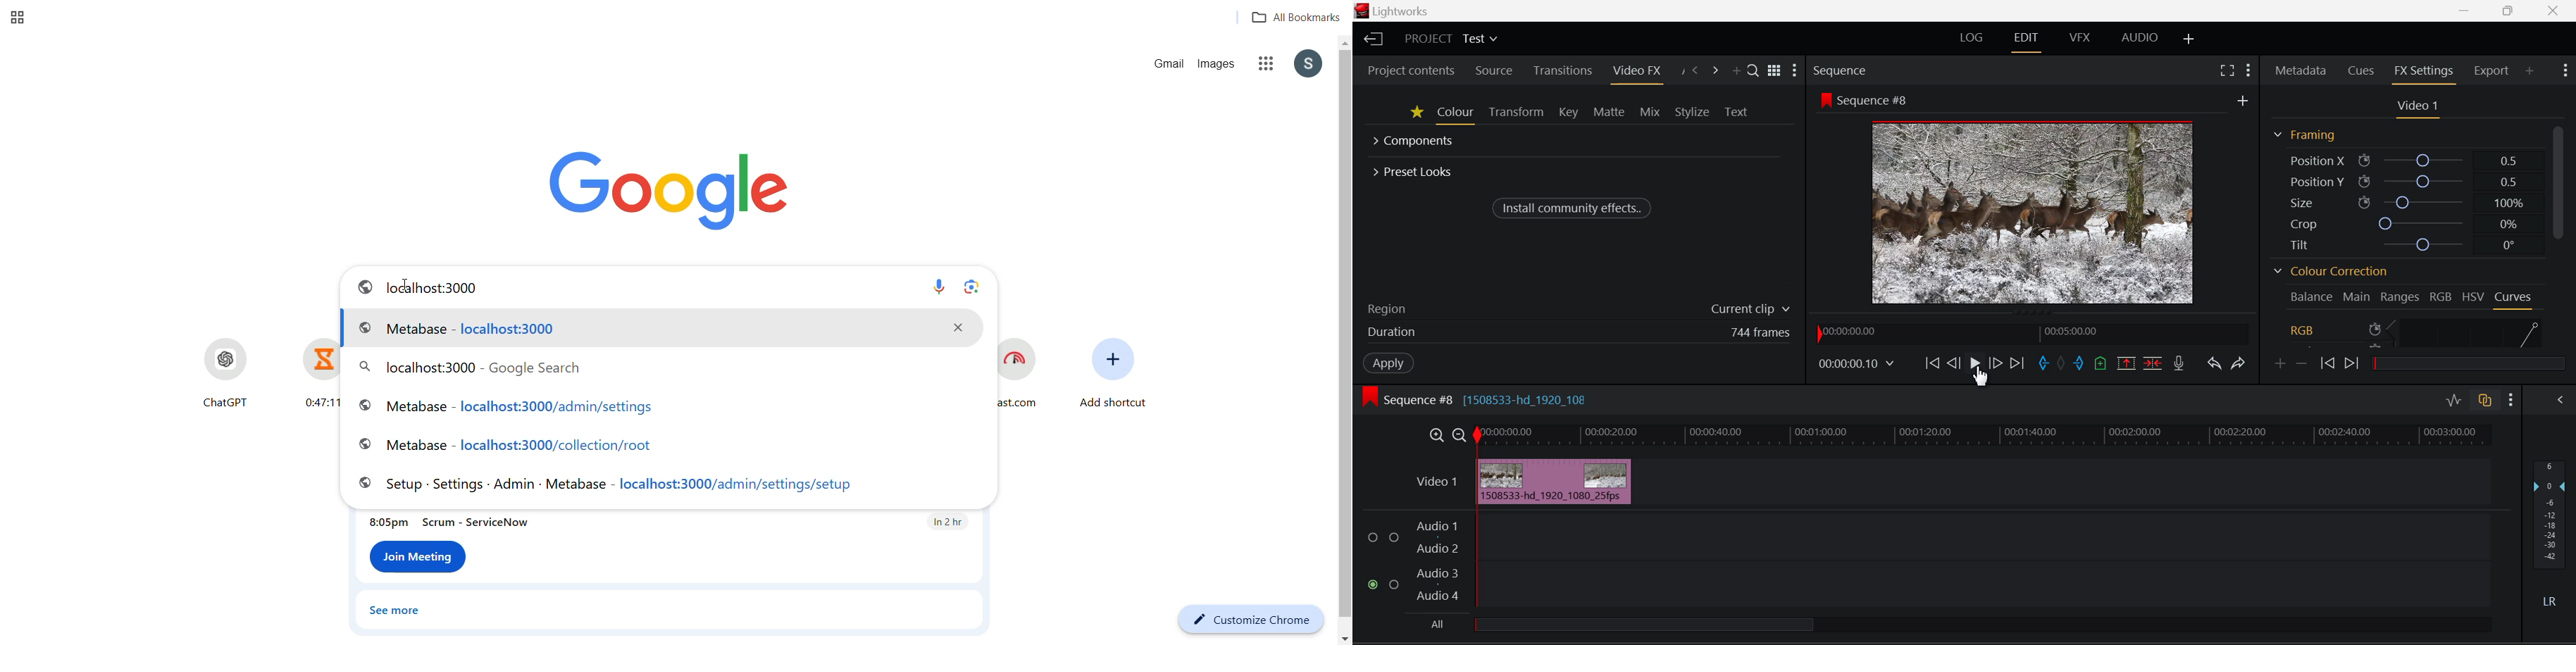 This screenshot has width=2576, height=672. What do you see at coordinates (448, 520) in the screenshot?
I see `meeting info` at bounding box center [448, 520].